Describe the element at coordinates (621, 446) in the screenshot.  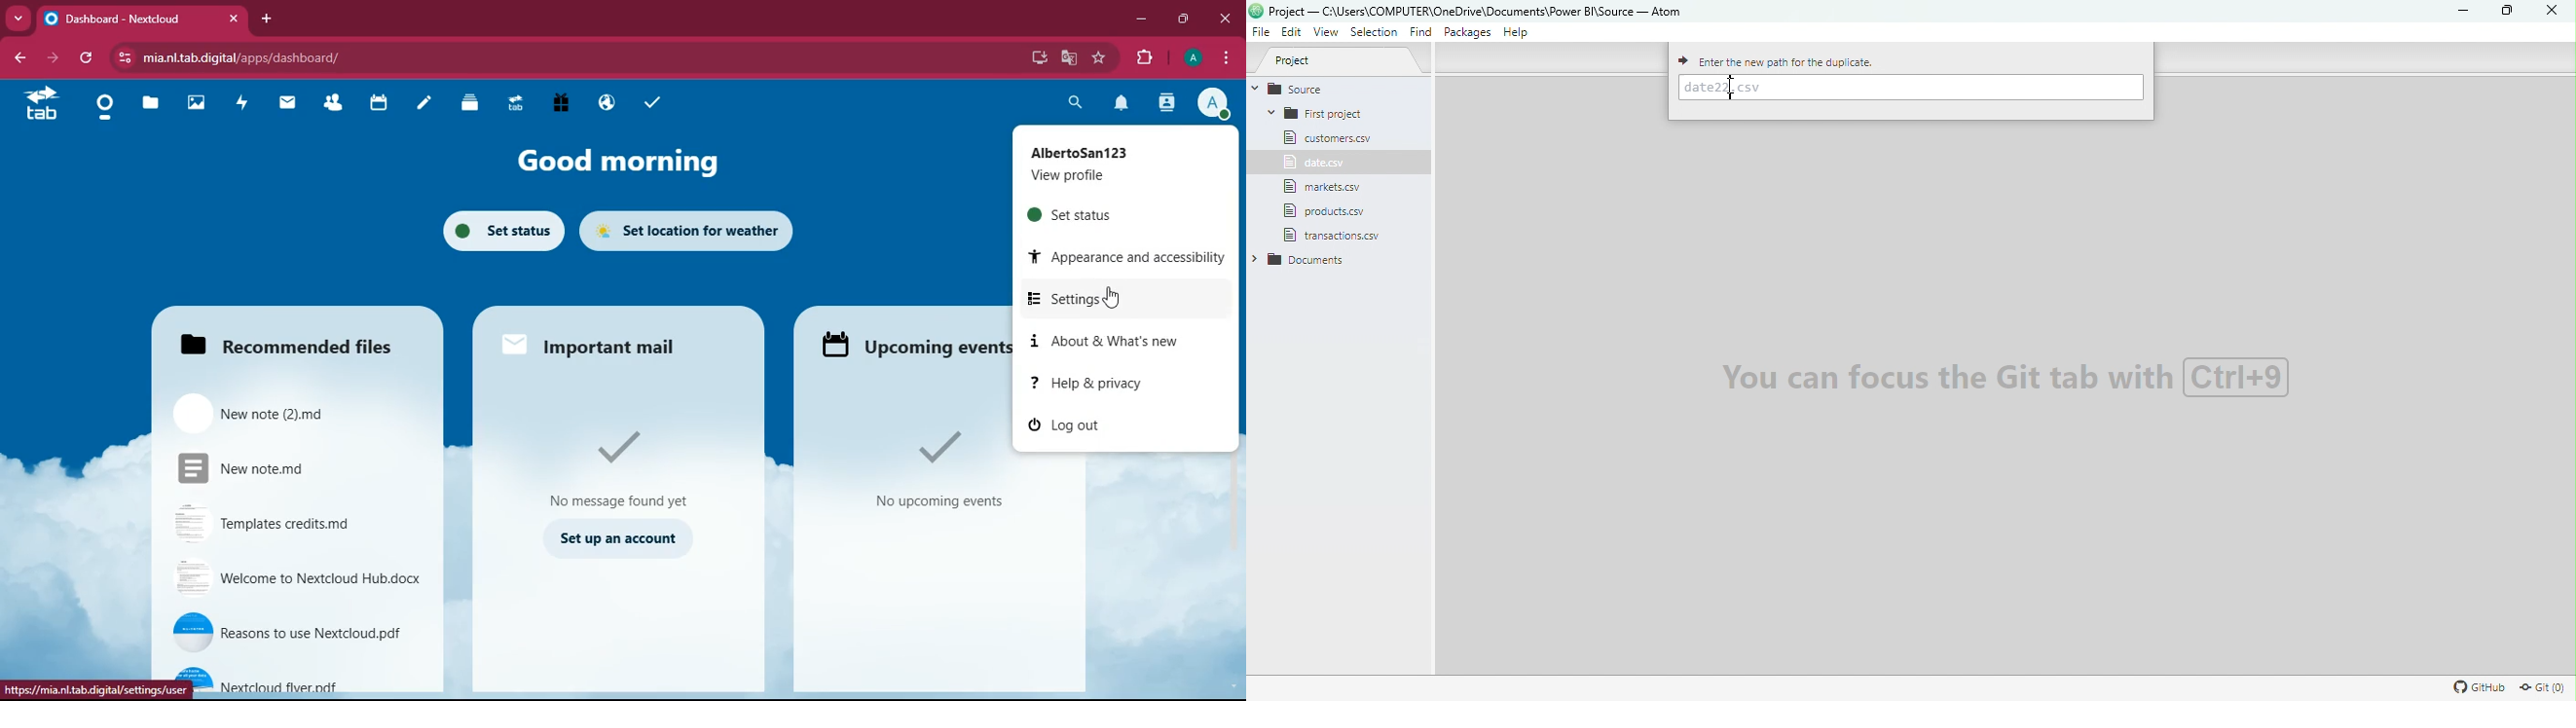
I see `Tick ` at that location.